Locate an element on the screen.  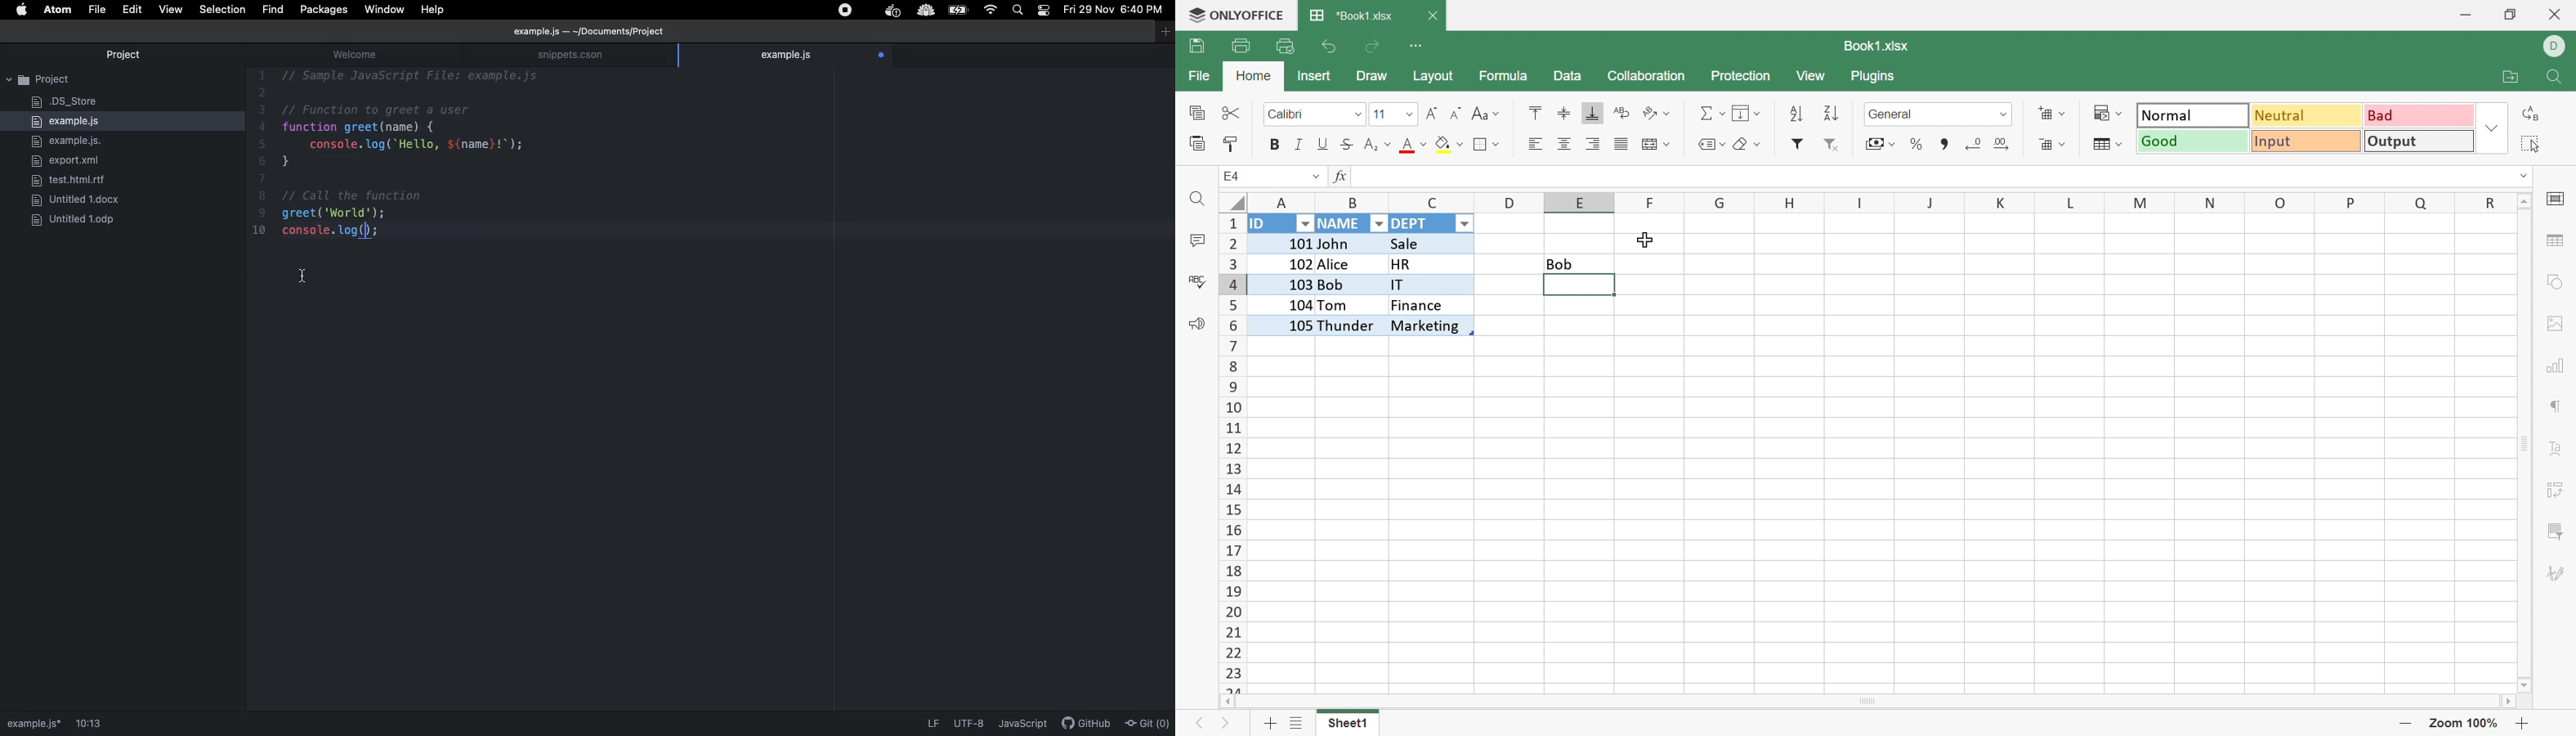
Code is located at coordinates (432, 152).